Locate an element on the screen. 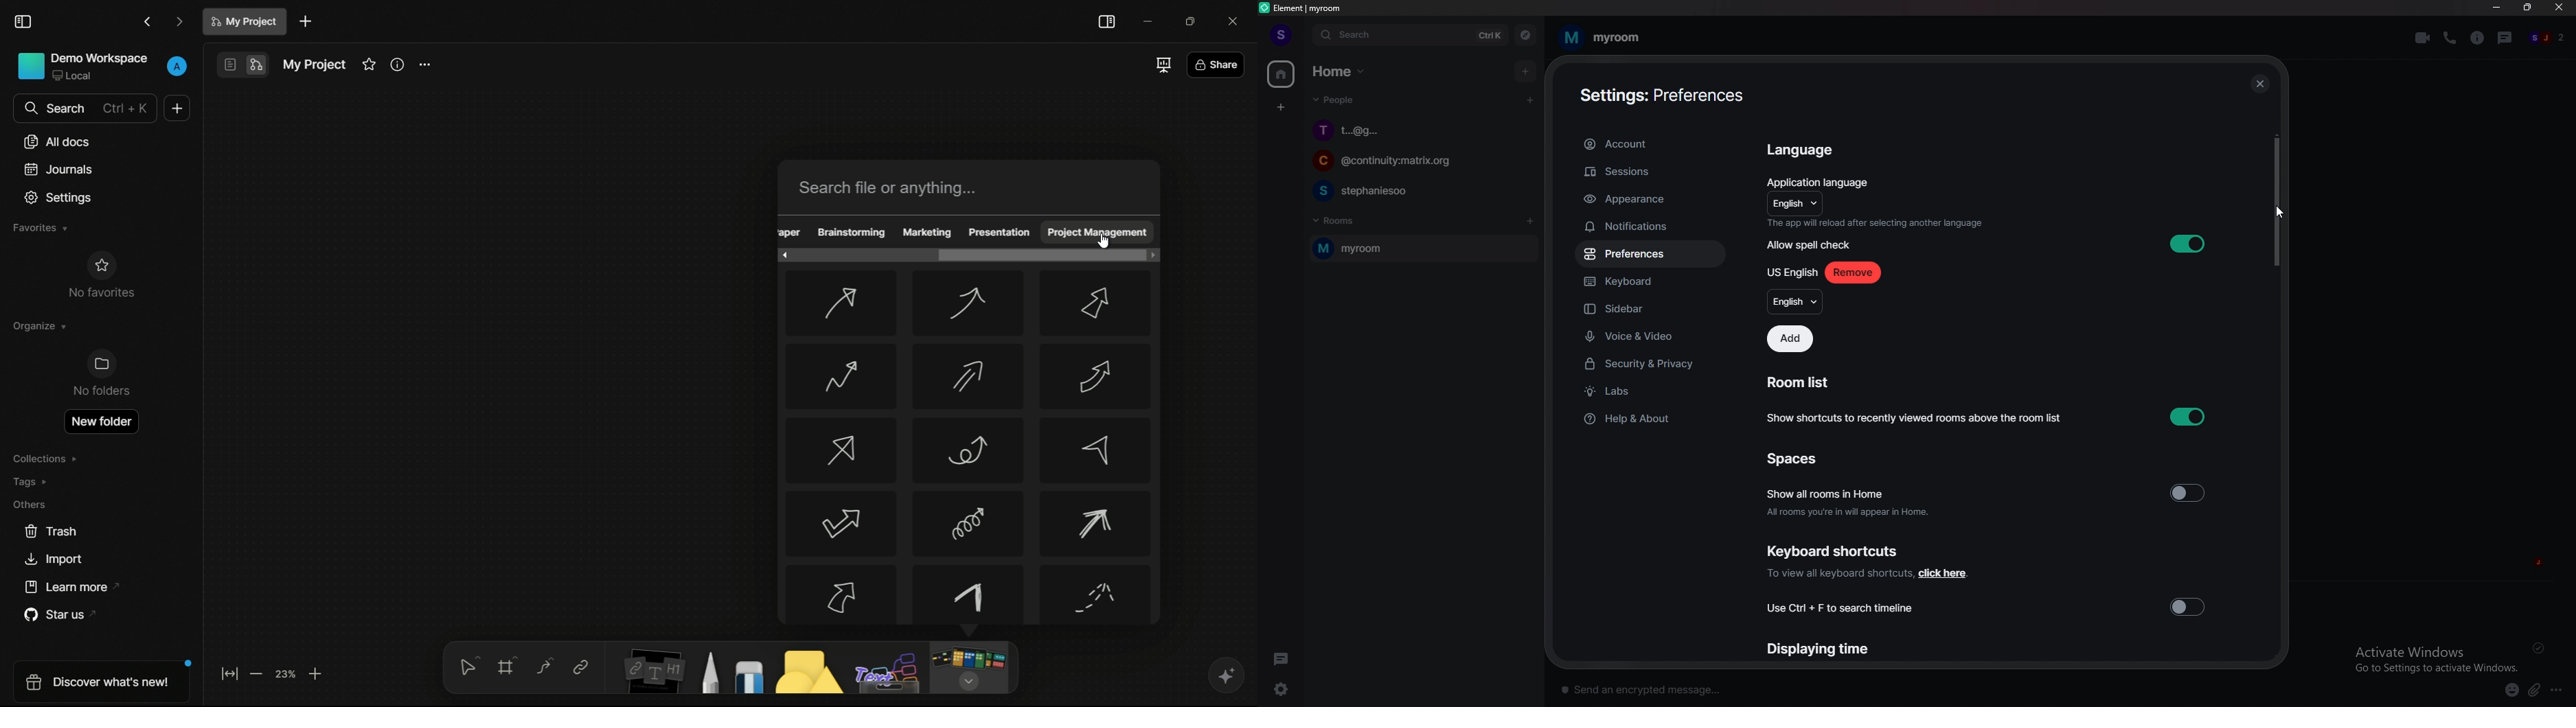 Image resolution: width=2576 pixels, height=728 pixels. sessions is located at coordinates (1649, 172).